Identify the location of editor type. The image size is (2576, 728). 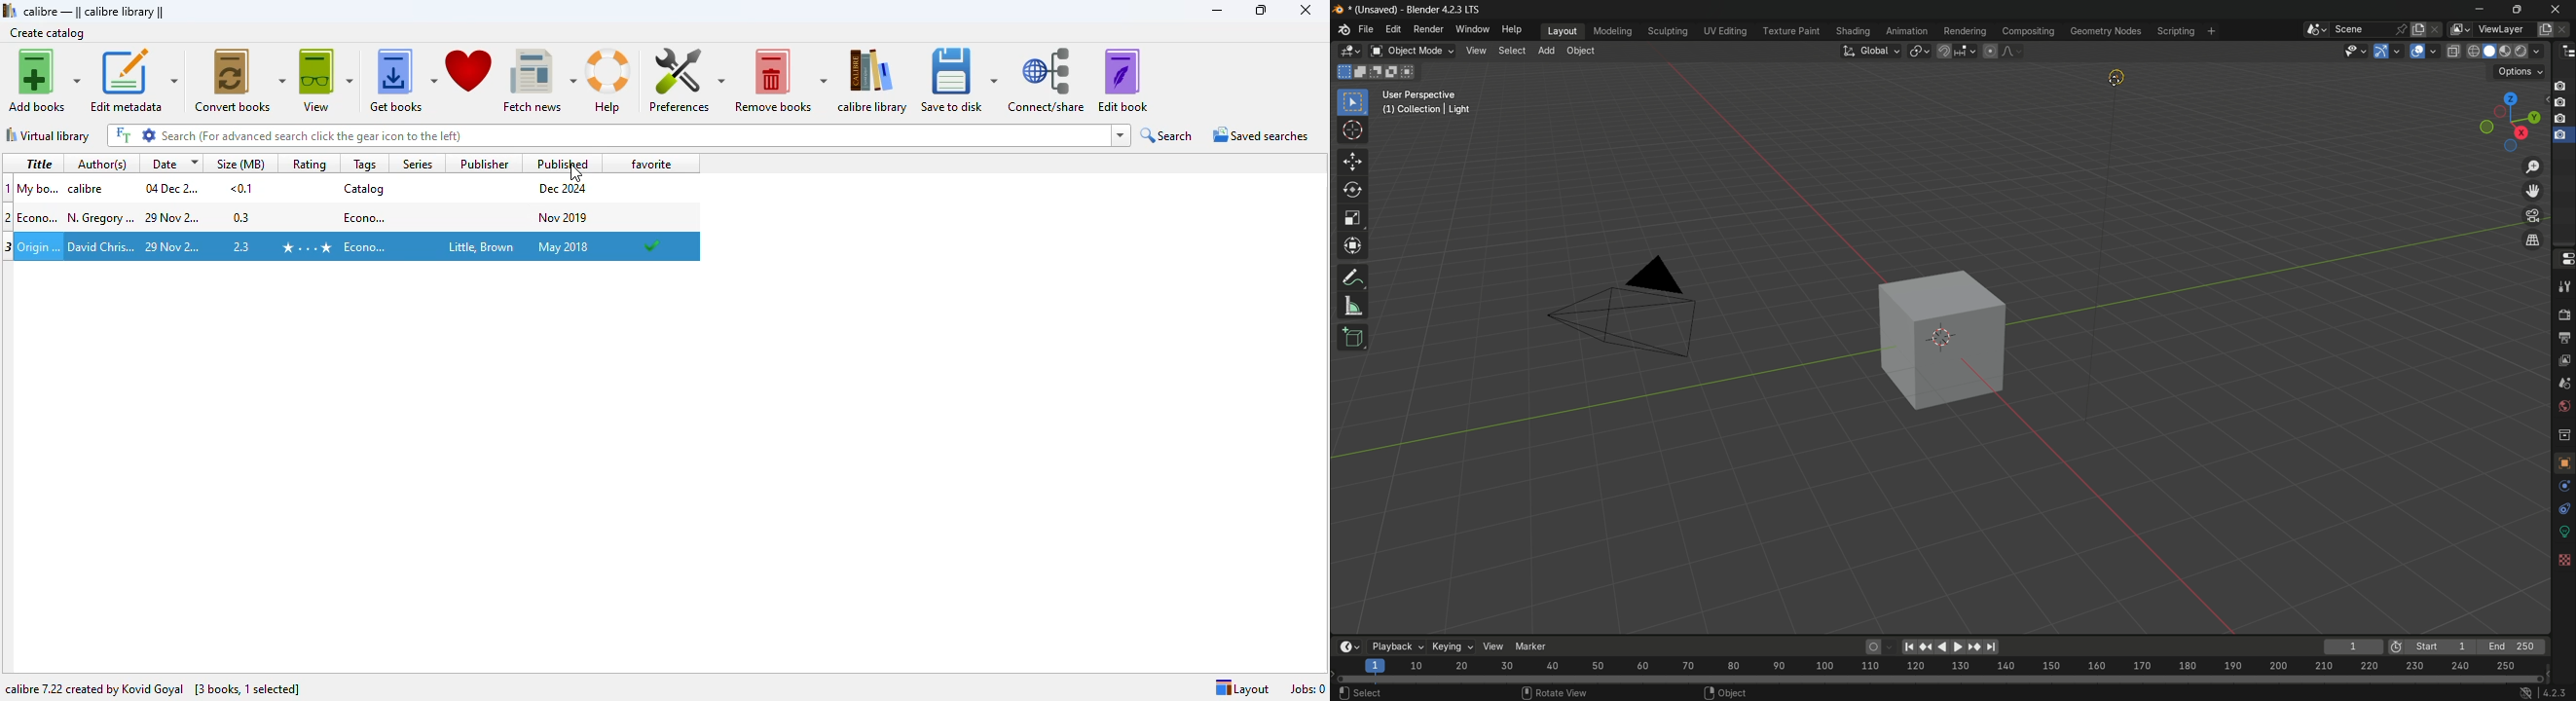
(1351, 51).